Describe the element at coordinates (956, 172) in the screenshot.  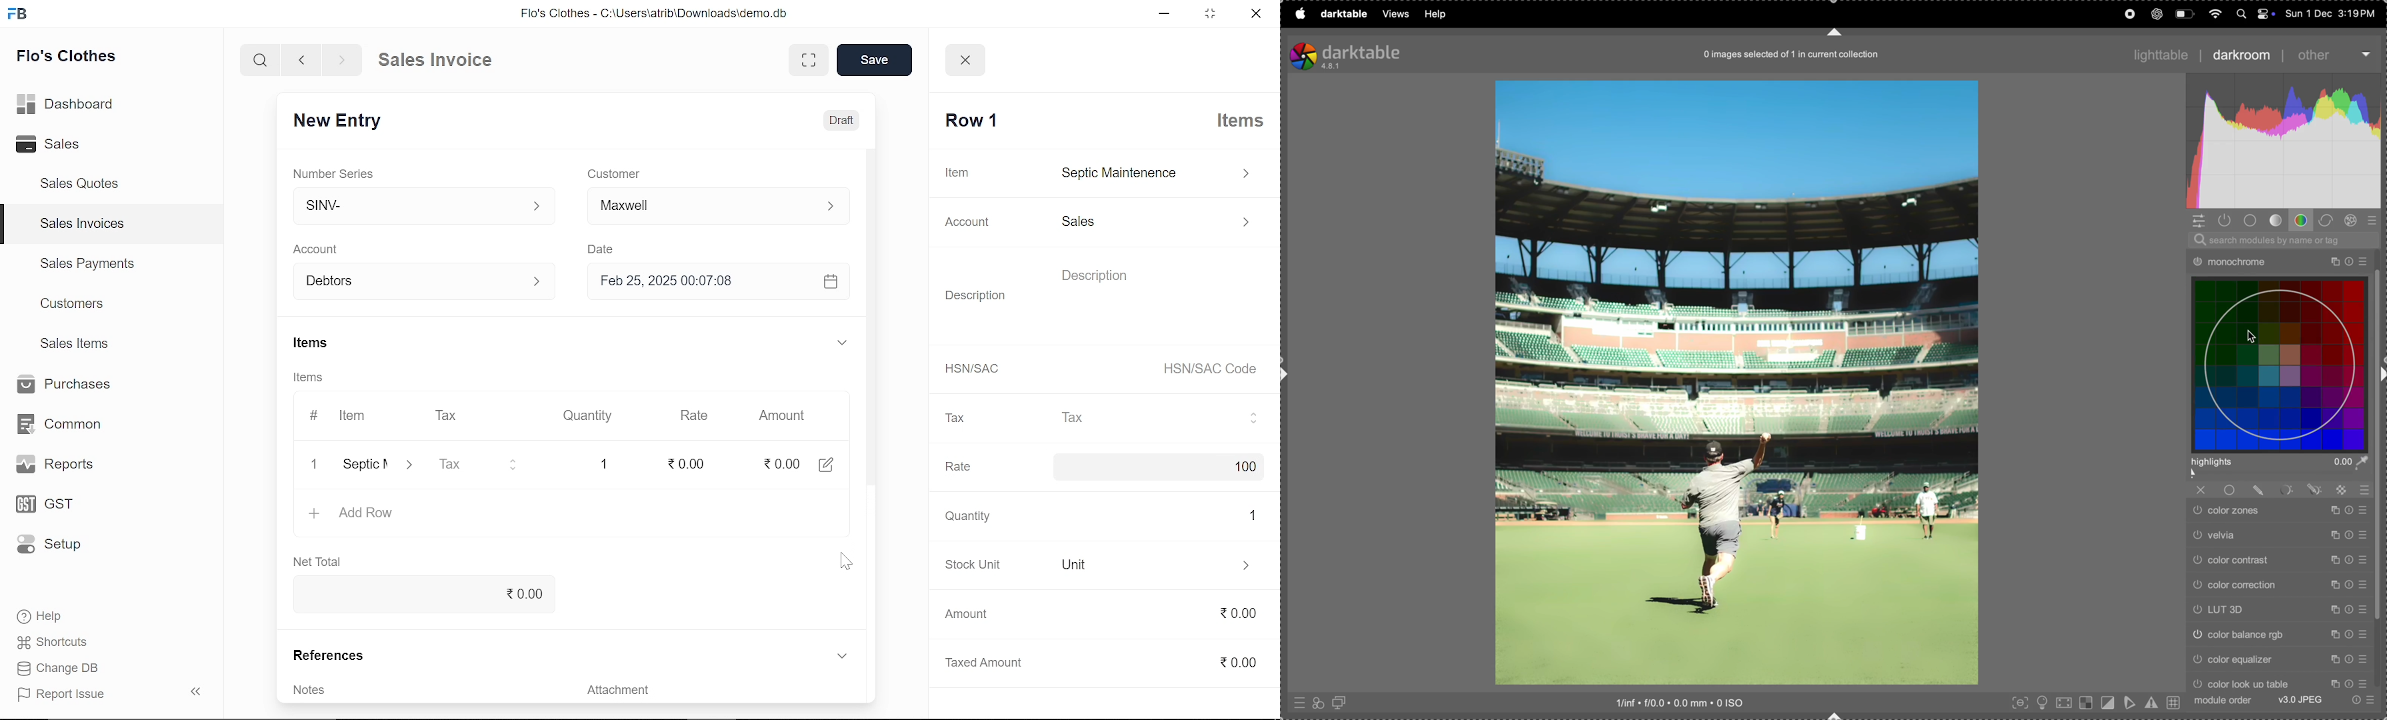
I see `Item` at that location.